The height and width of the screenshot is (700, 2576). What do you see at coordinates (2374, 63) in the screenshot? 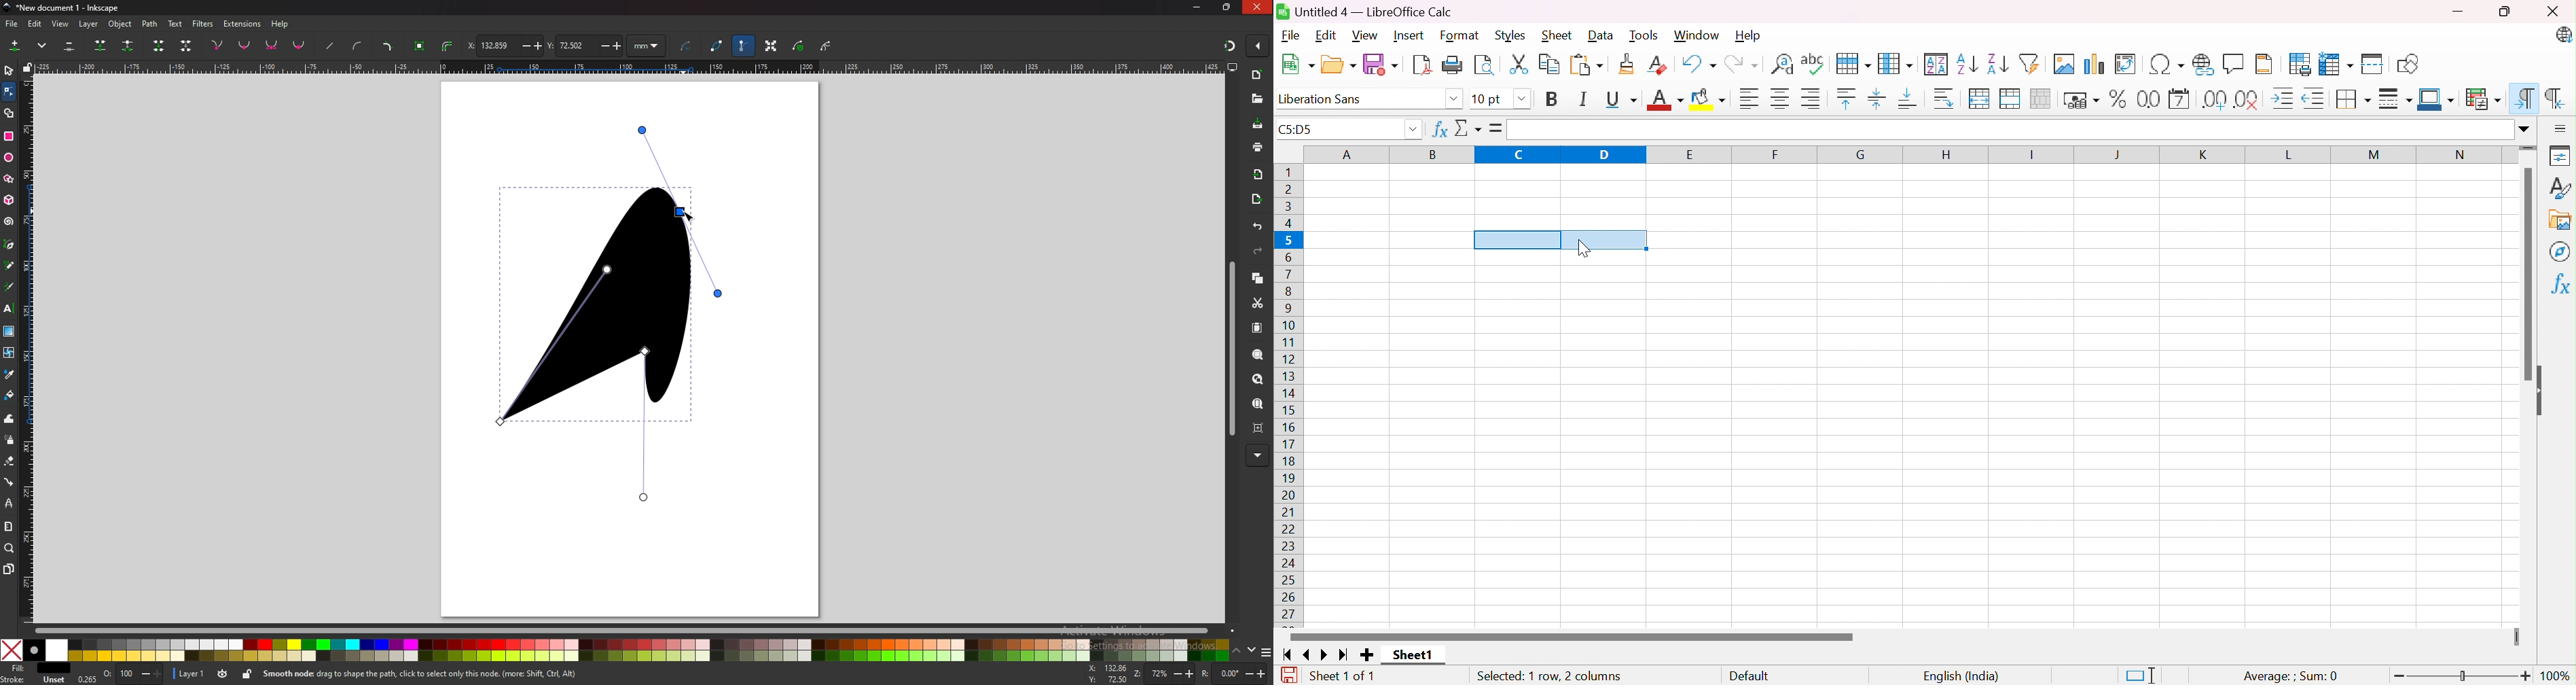
I see `Split Window` at bounding box center [2374, 63].